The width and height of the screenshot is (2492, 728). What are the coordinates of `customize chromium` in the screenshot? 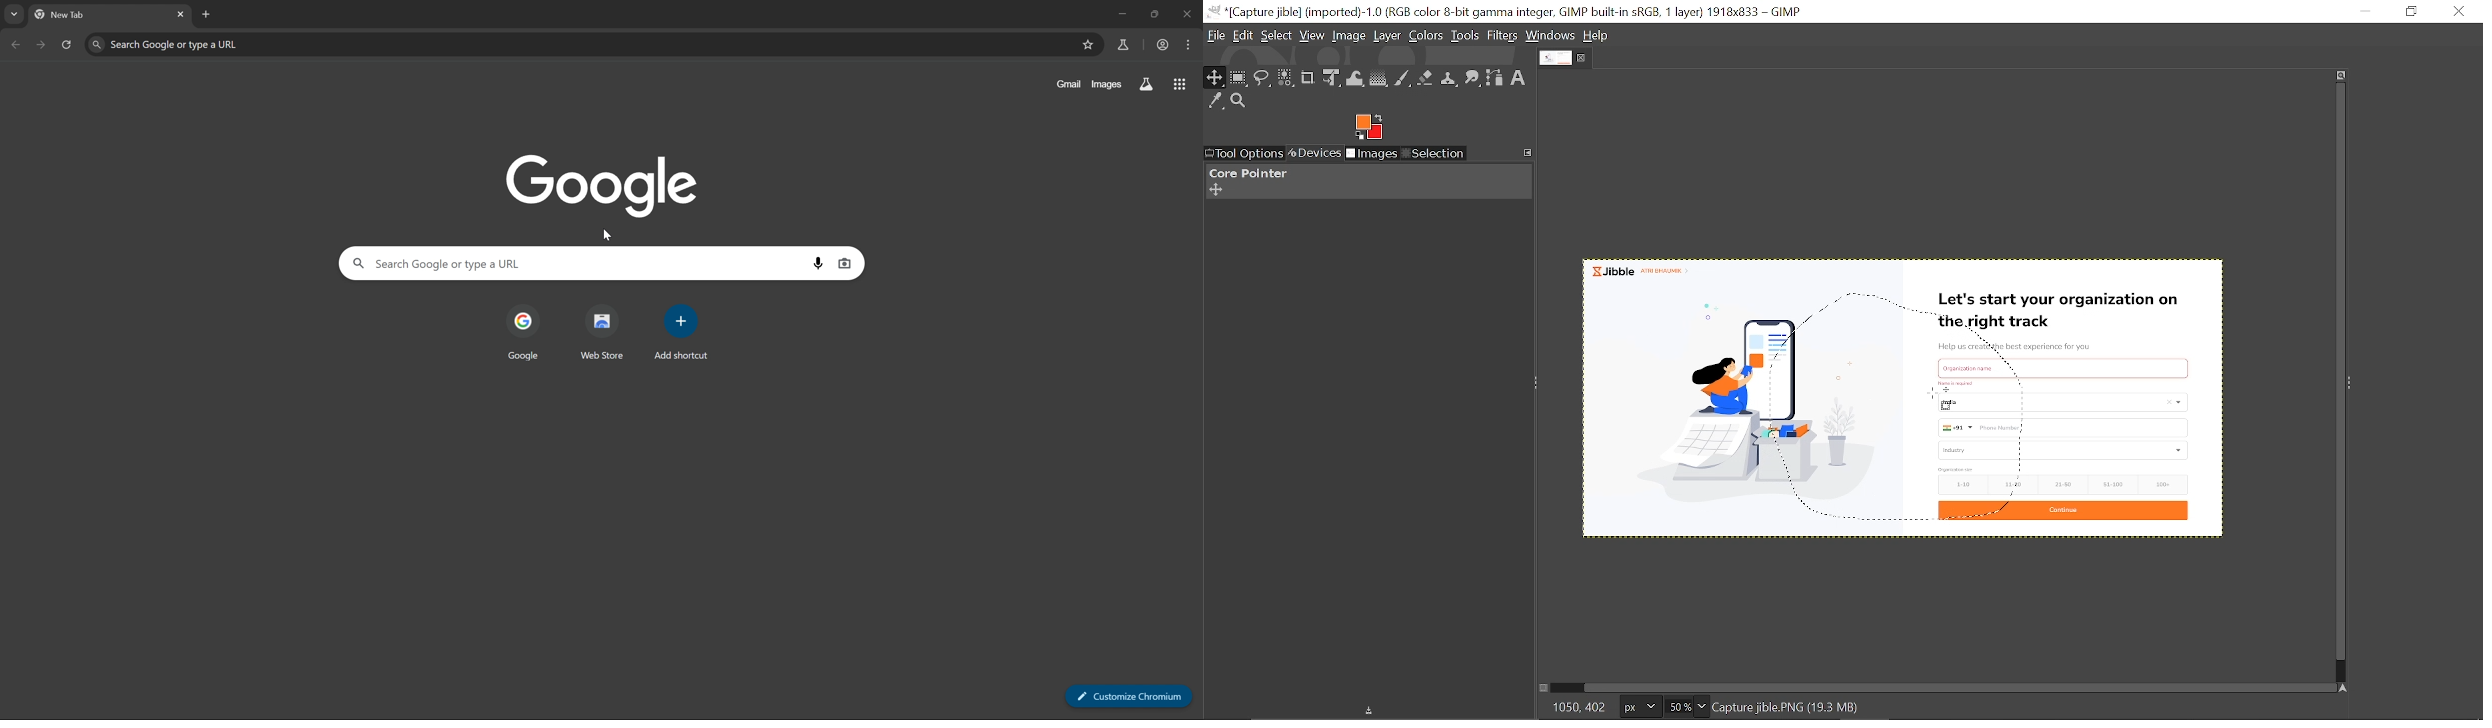 It's located at (1129, 695).